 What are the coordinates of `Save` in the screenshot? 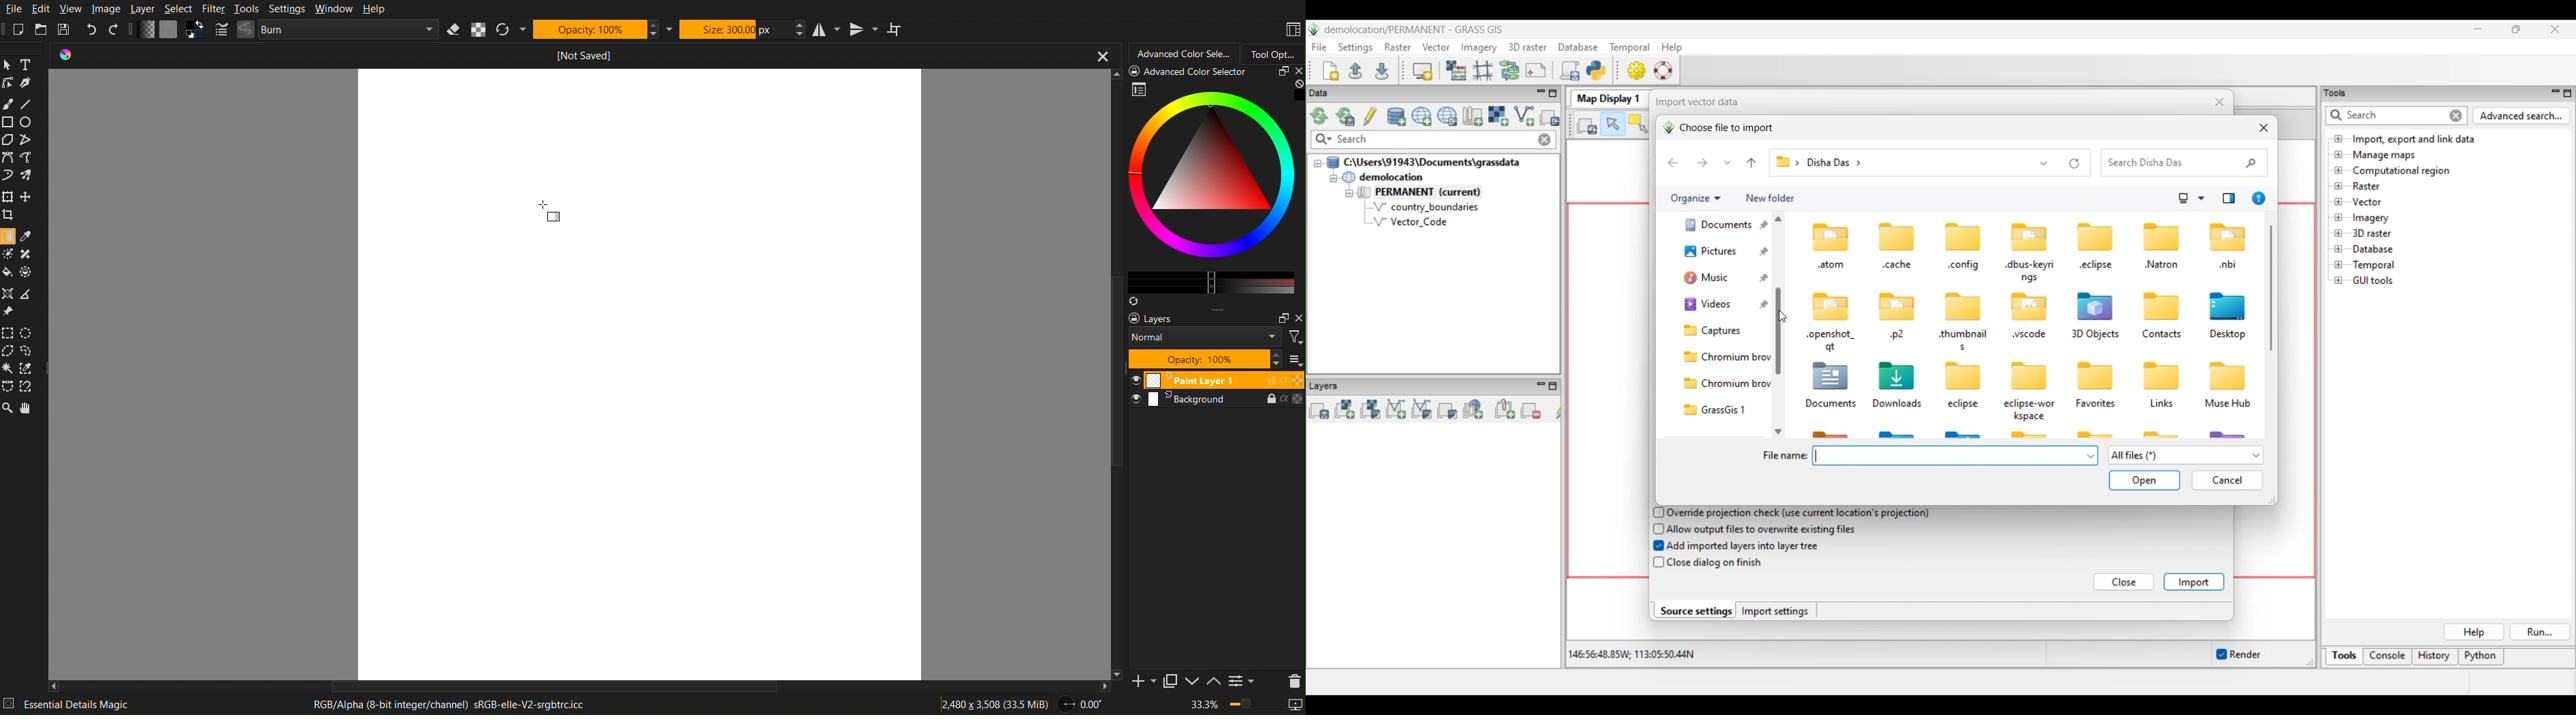 It's located at (67, 31).